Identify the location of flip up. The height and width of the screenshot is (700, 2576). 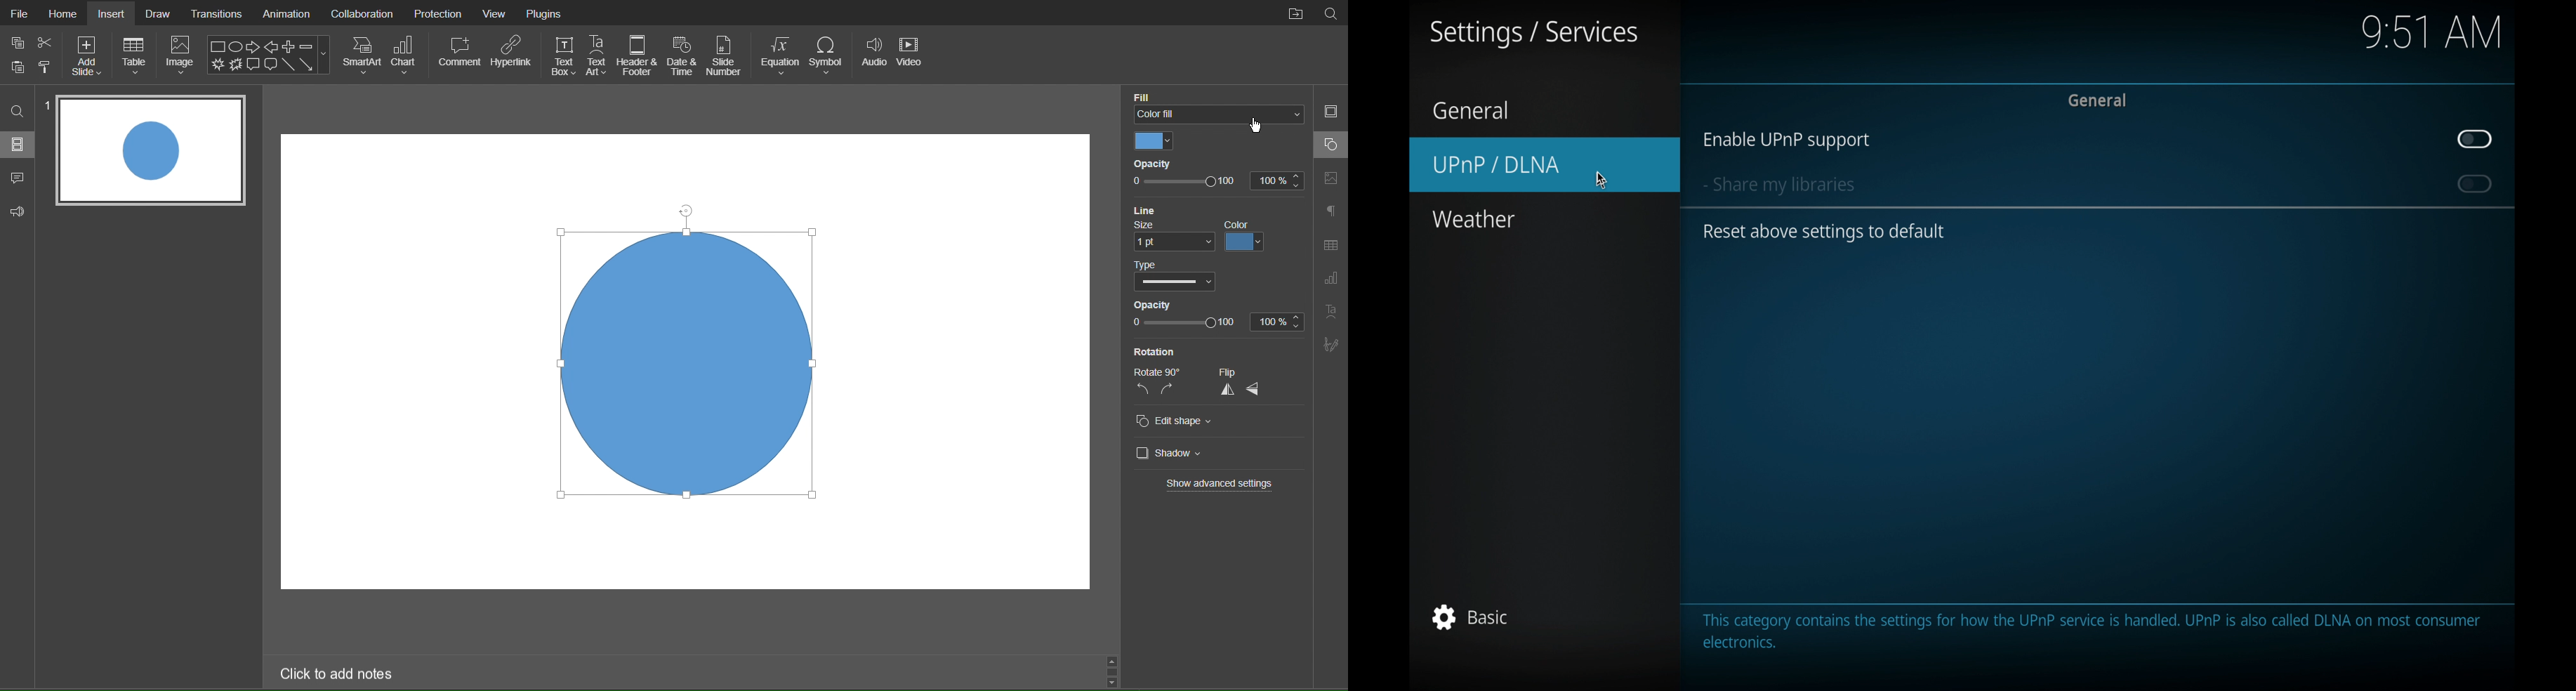
(1222, 393).